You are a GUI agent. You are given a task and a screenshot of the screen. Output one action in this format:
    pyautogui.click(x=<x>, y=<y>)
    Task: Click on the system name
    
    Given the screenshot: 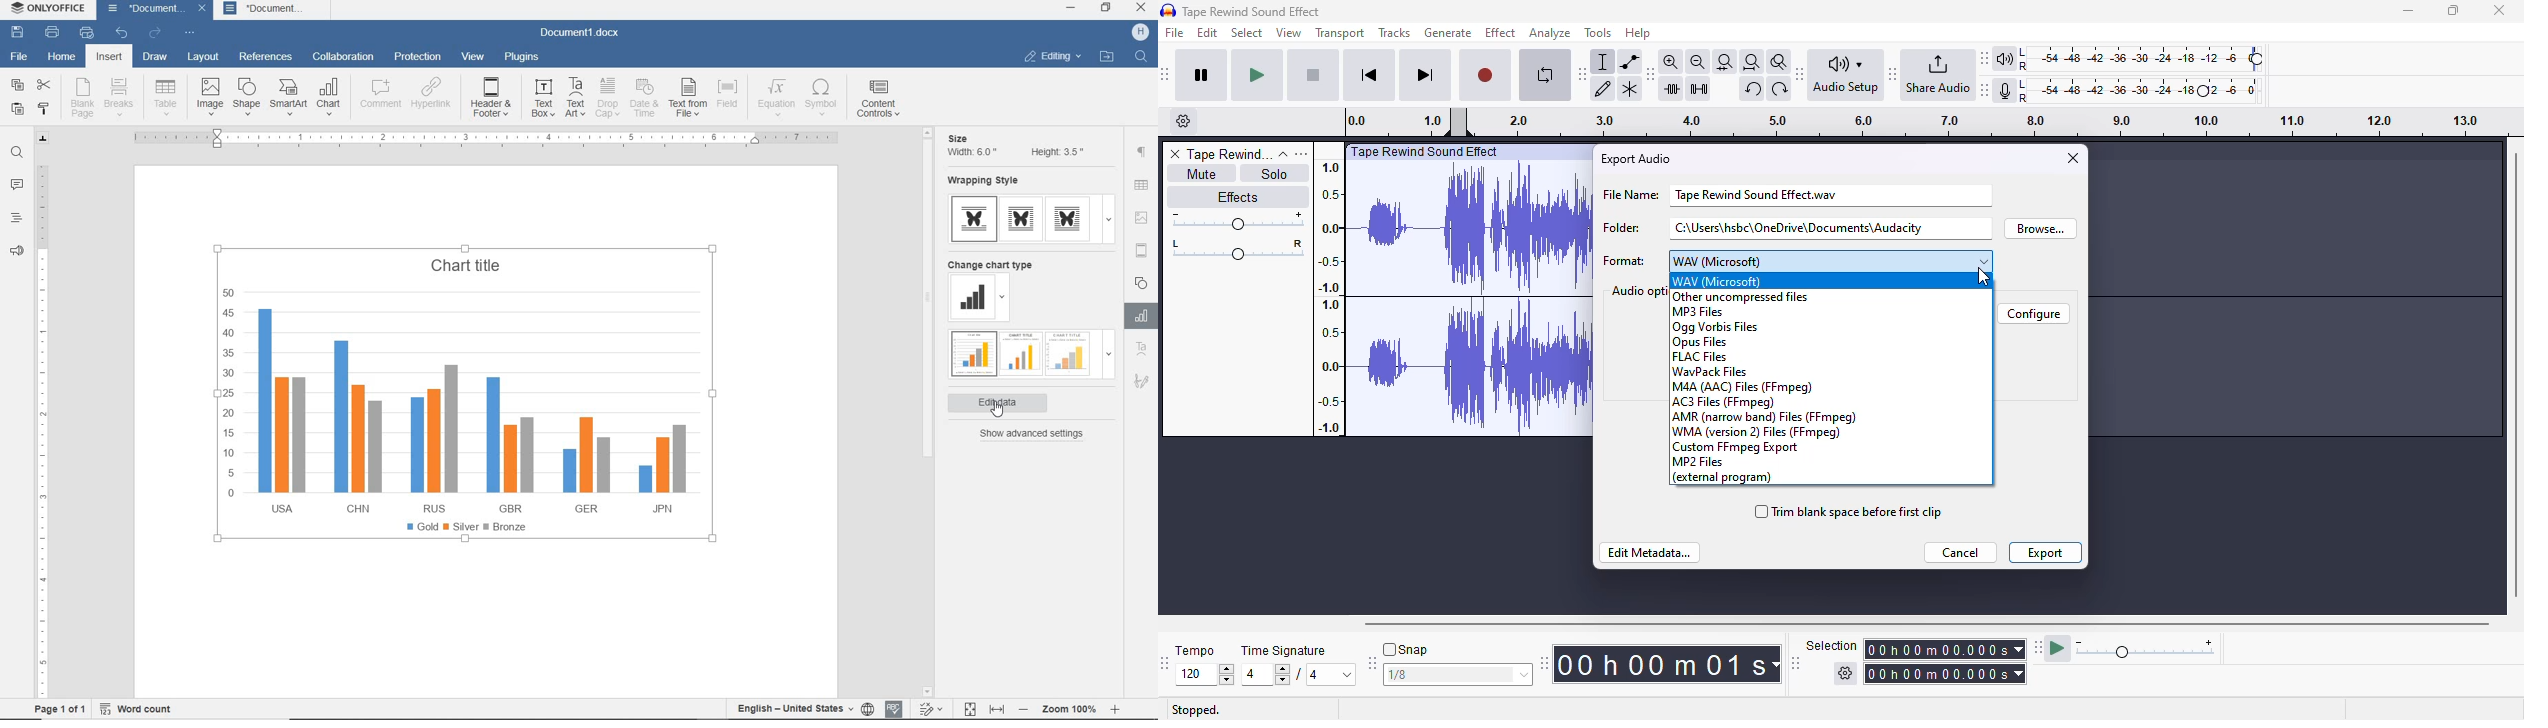 What is the action you would take?
    pyautogui.click(x=50, y=11)
    